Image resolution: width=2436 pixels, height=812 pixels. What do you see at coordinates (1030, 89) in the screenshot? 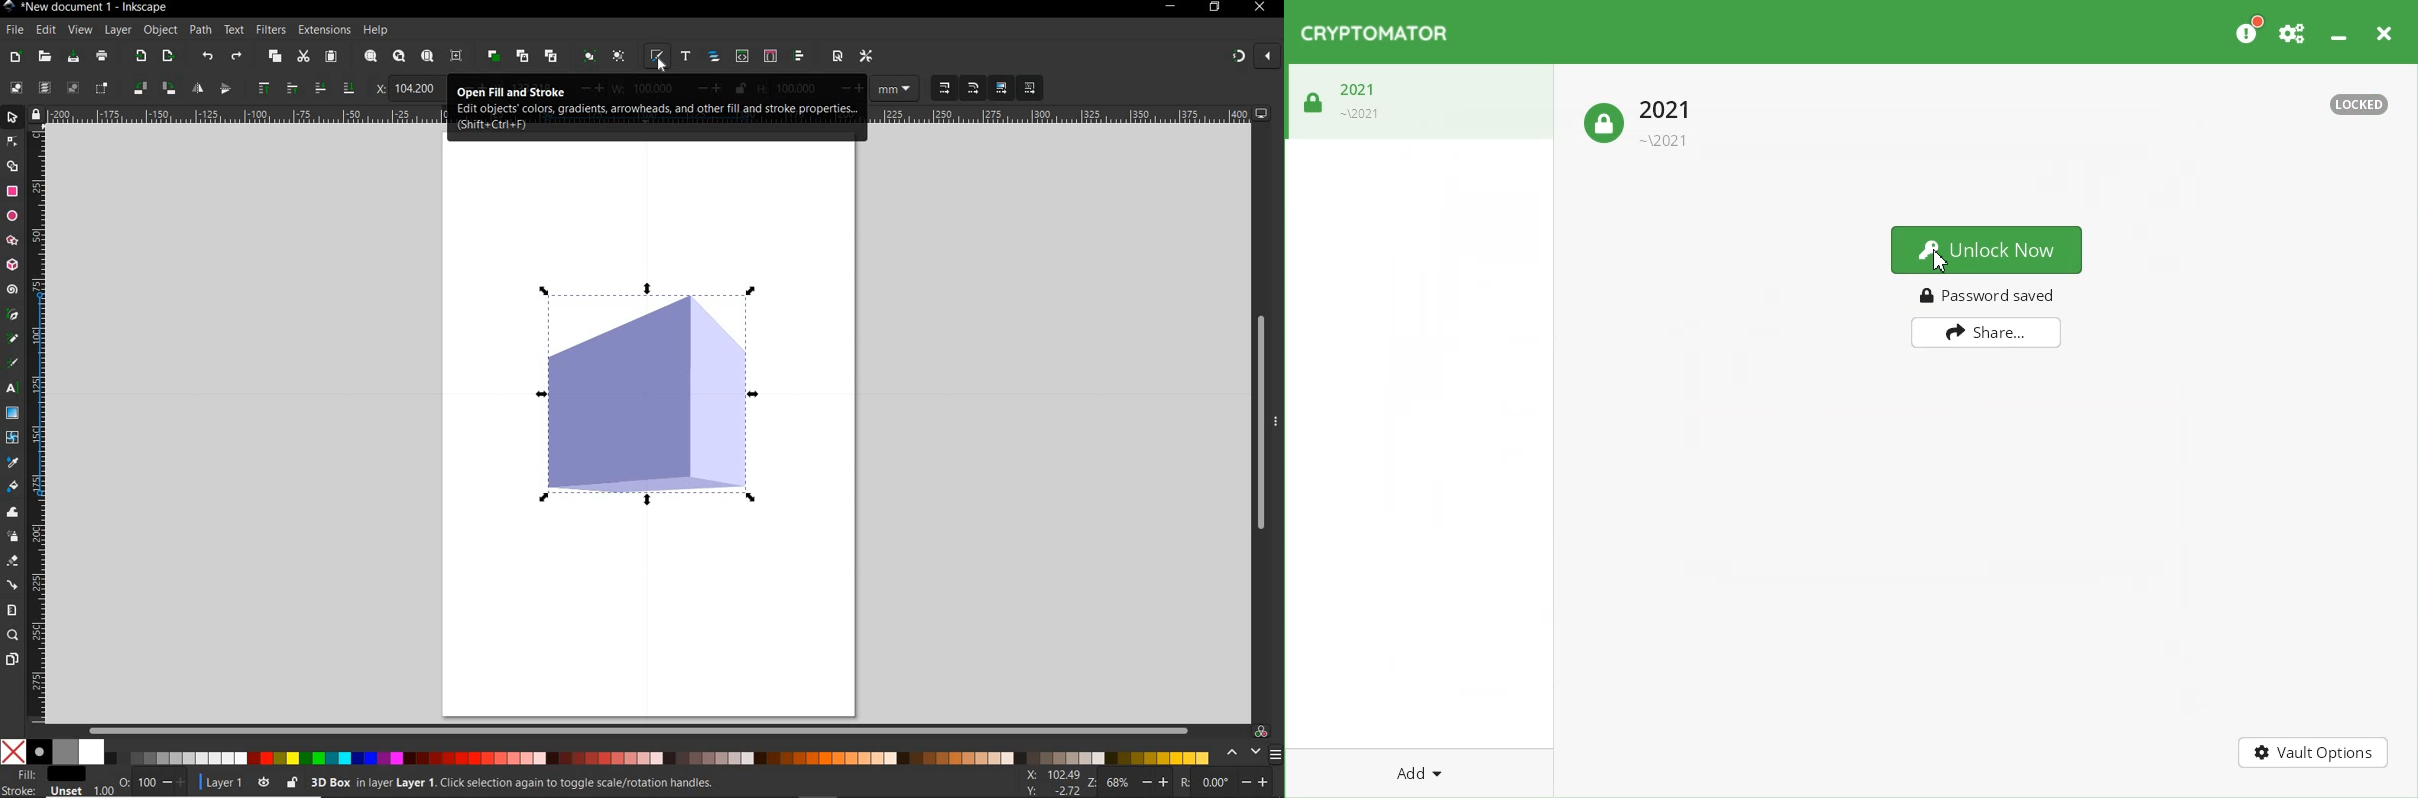
I see `MOVE PATTERNS` at bounding box center [1030, 89].